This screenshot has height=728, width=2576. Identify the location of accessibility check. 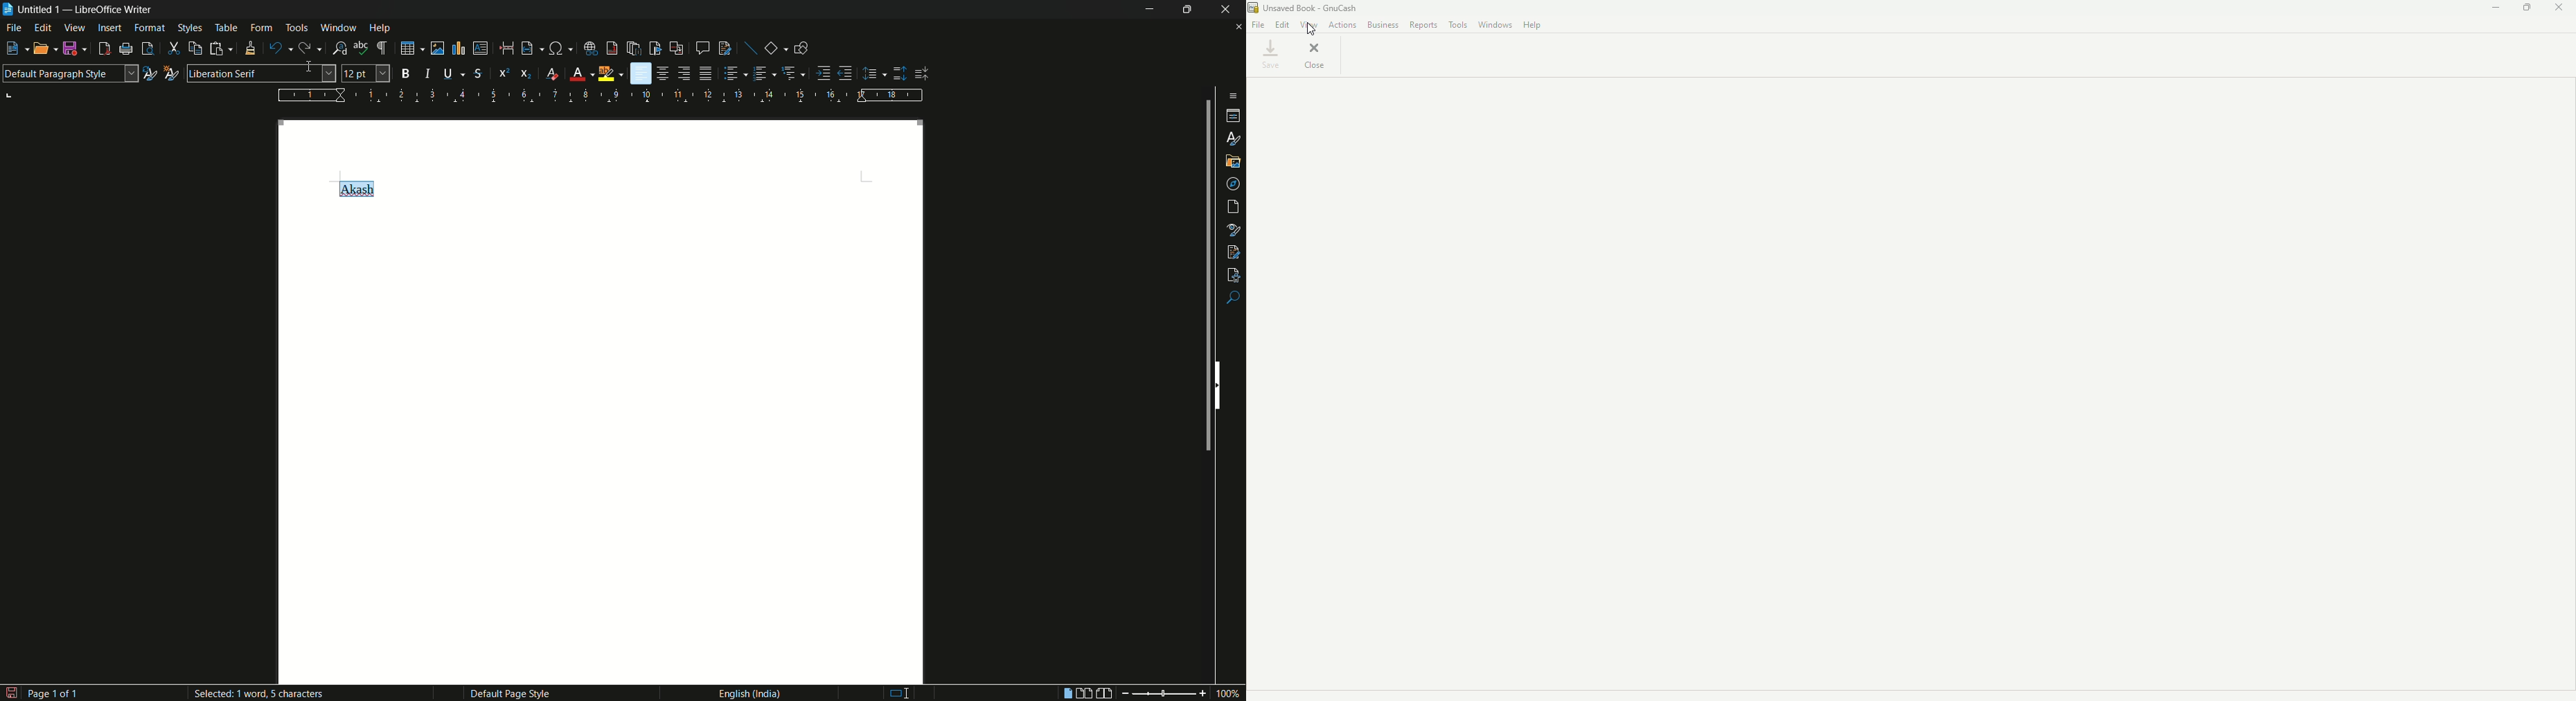
(1234, 273).